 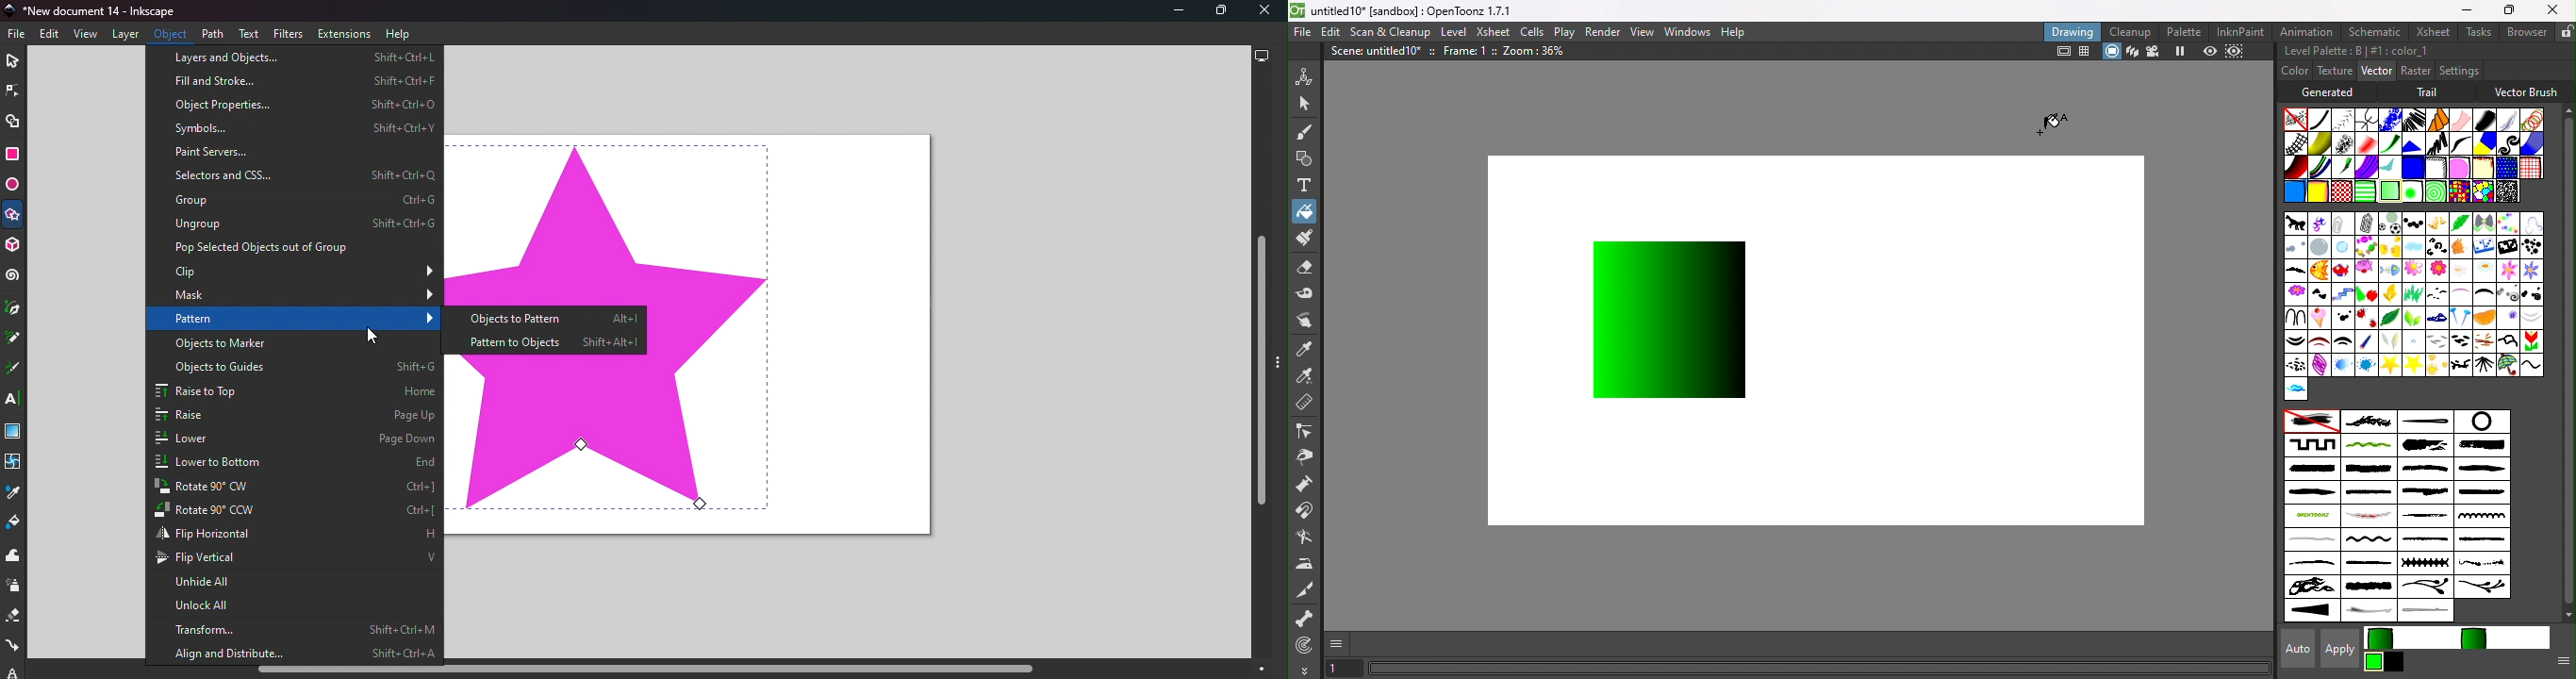 What do you see at coordinates (304, 222) in the screenshot?
I see `Ungroup` at bounding box center [304, 222].